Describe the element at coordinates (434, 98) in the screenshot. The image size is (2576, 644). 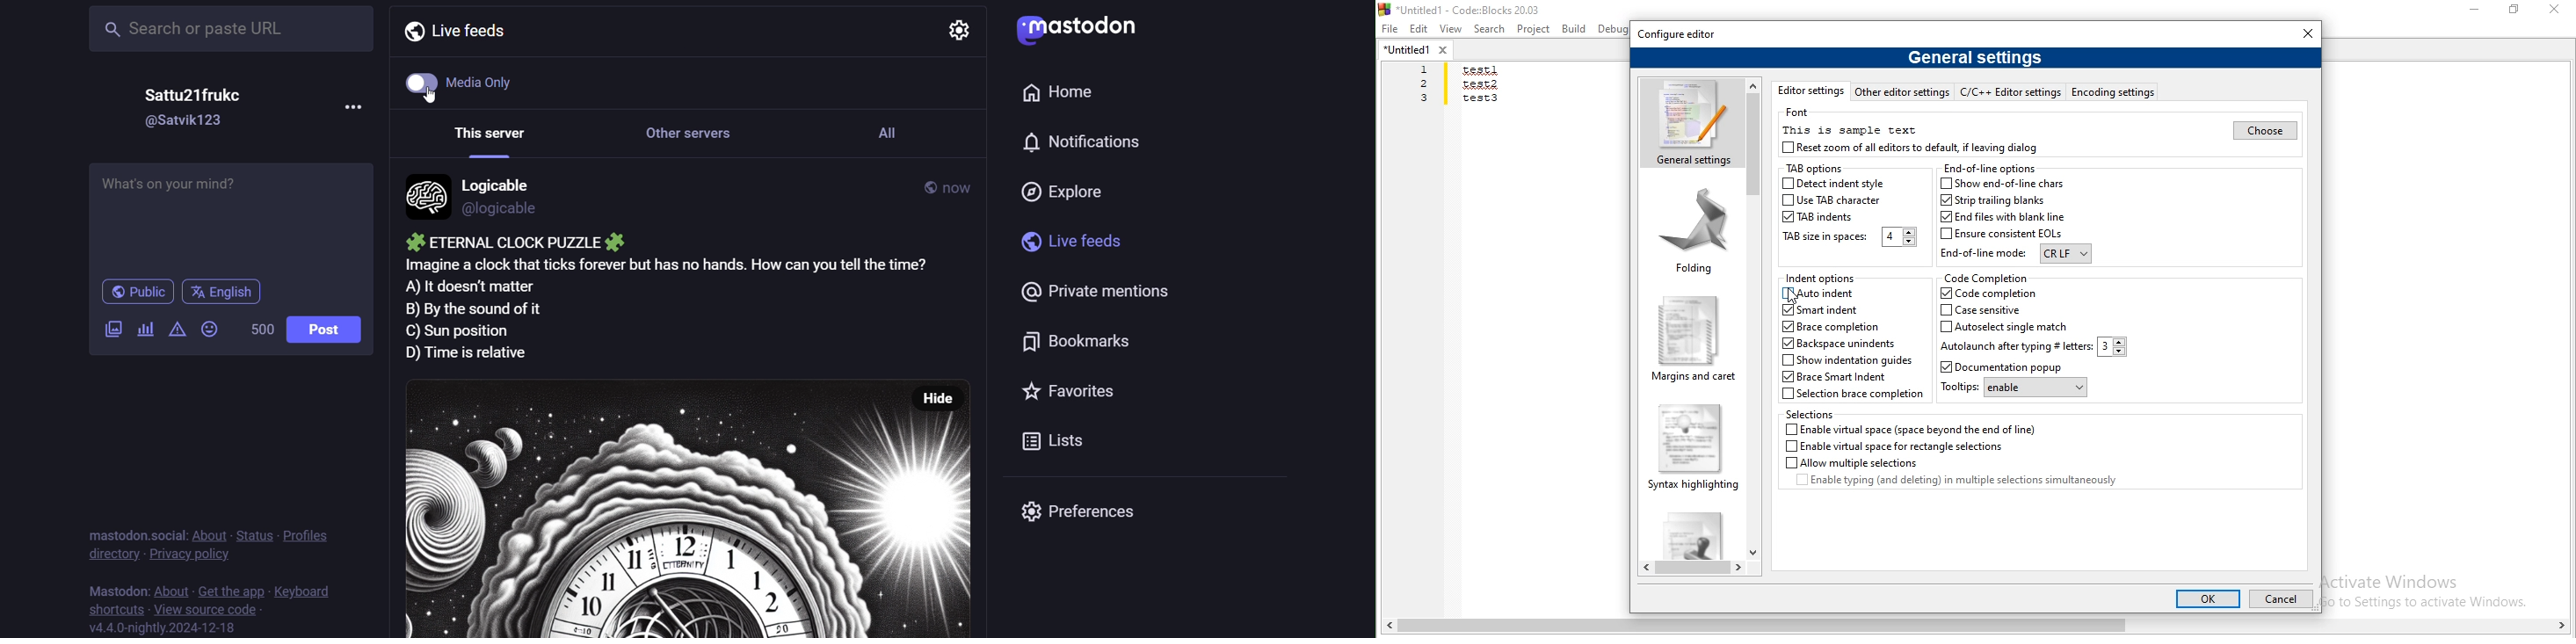
I see `cursor` at that location.